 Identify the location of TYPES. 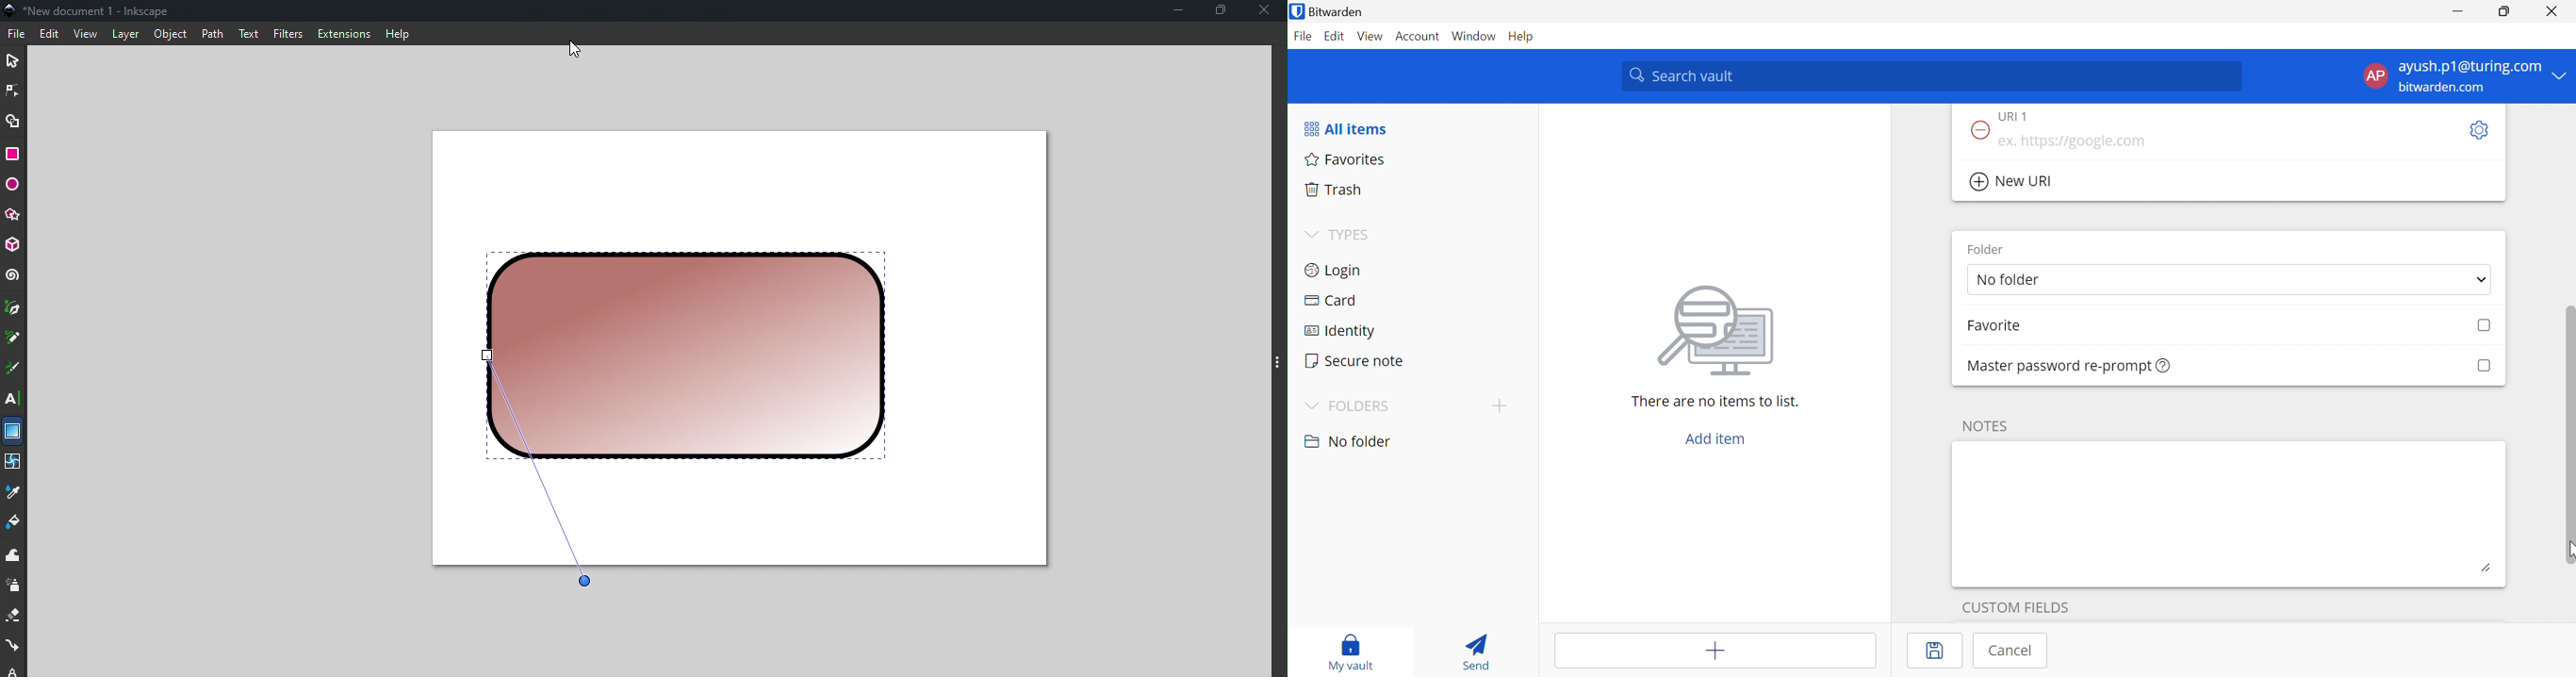
(1353, 237).